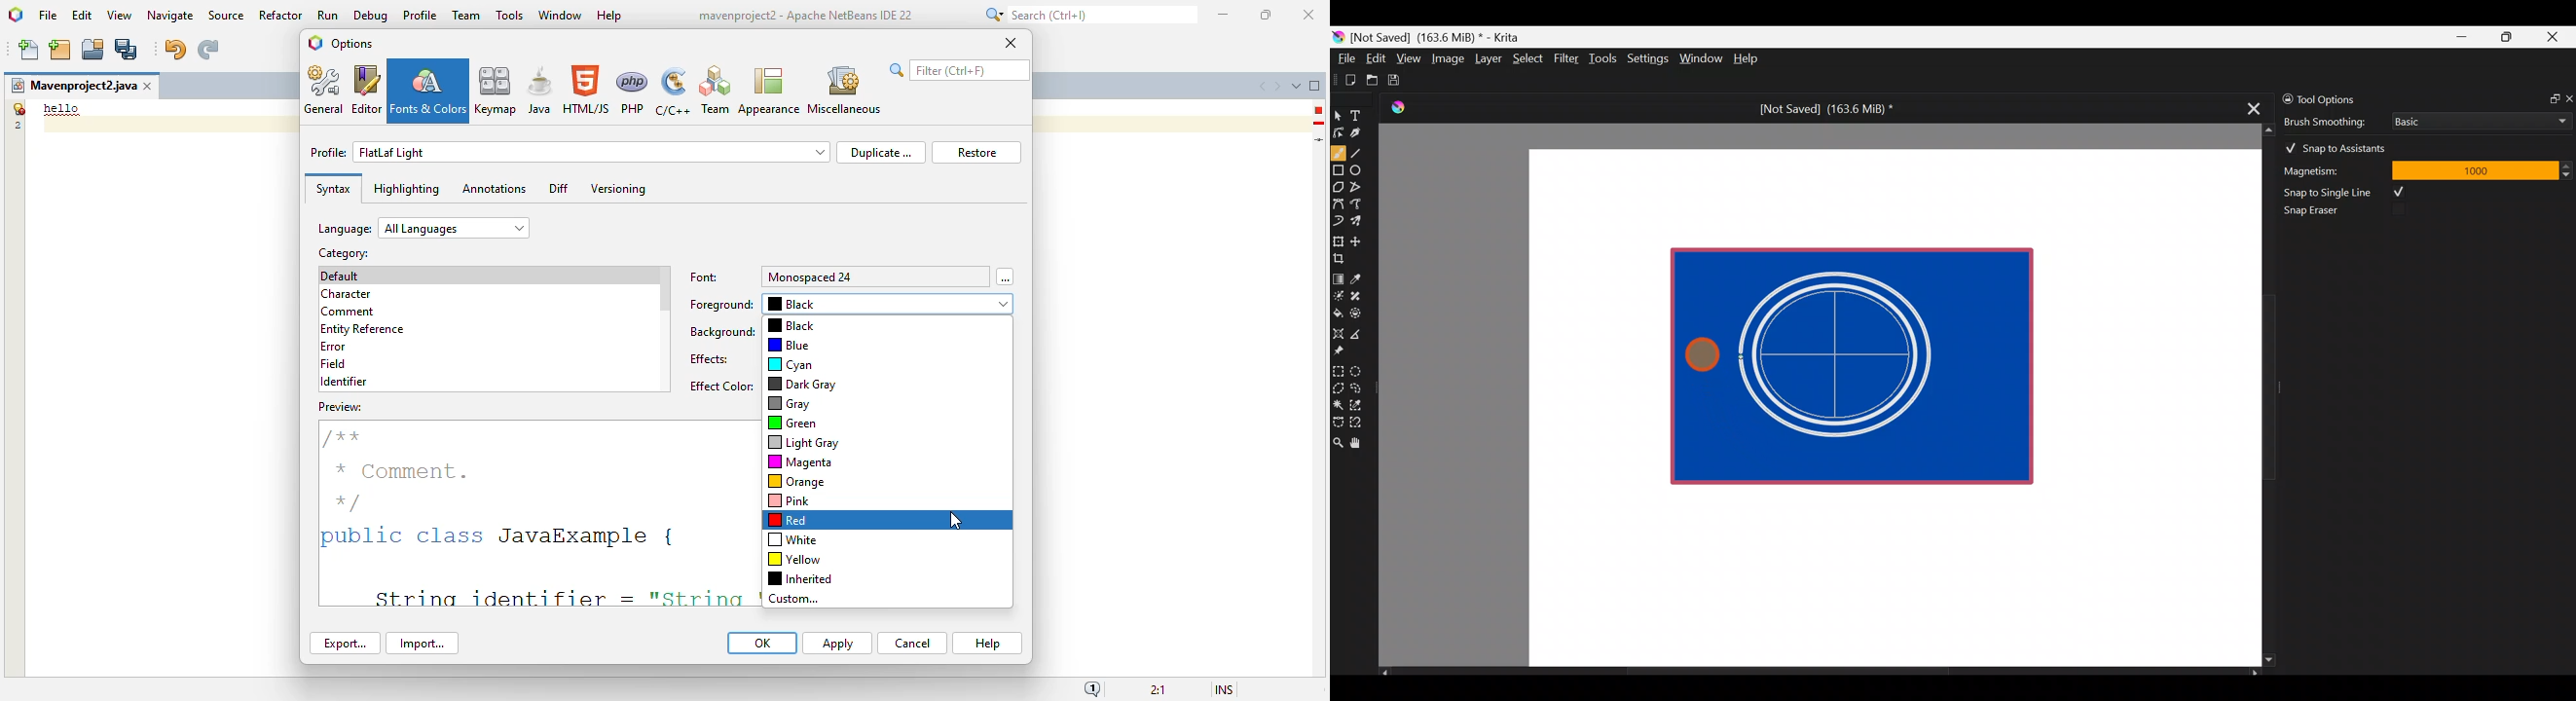  What do you see at coordinates (1748, 60) in the screenshot?
I see `Help` at bounding box center [1748, 60].